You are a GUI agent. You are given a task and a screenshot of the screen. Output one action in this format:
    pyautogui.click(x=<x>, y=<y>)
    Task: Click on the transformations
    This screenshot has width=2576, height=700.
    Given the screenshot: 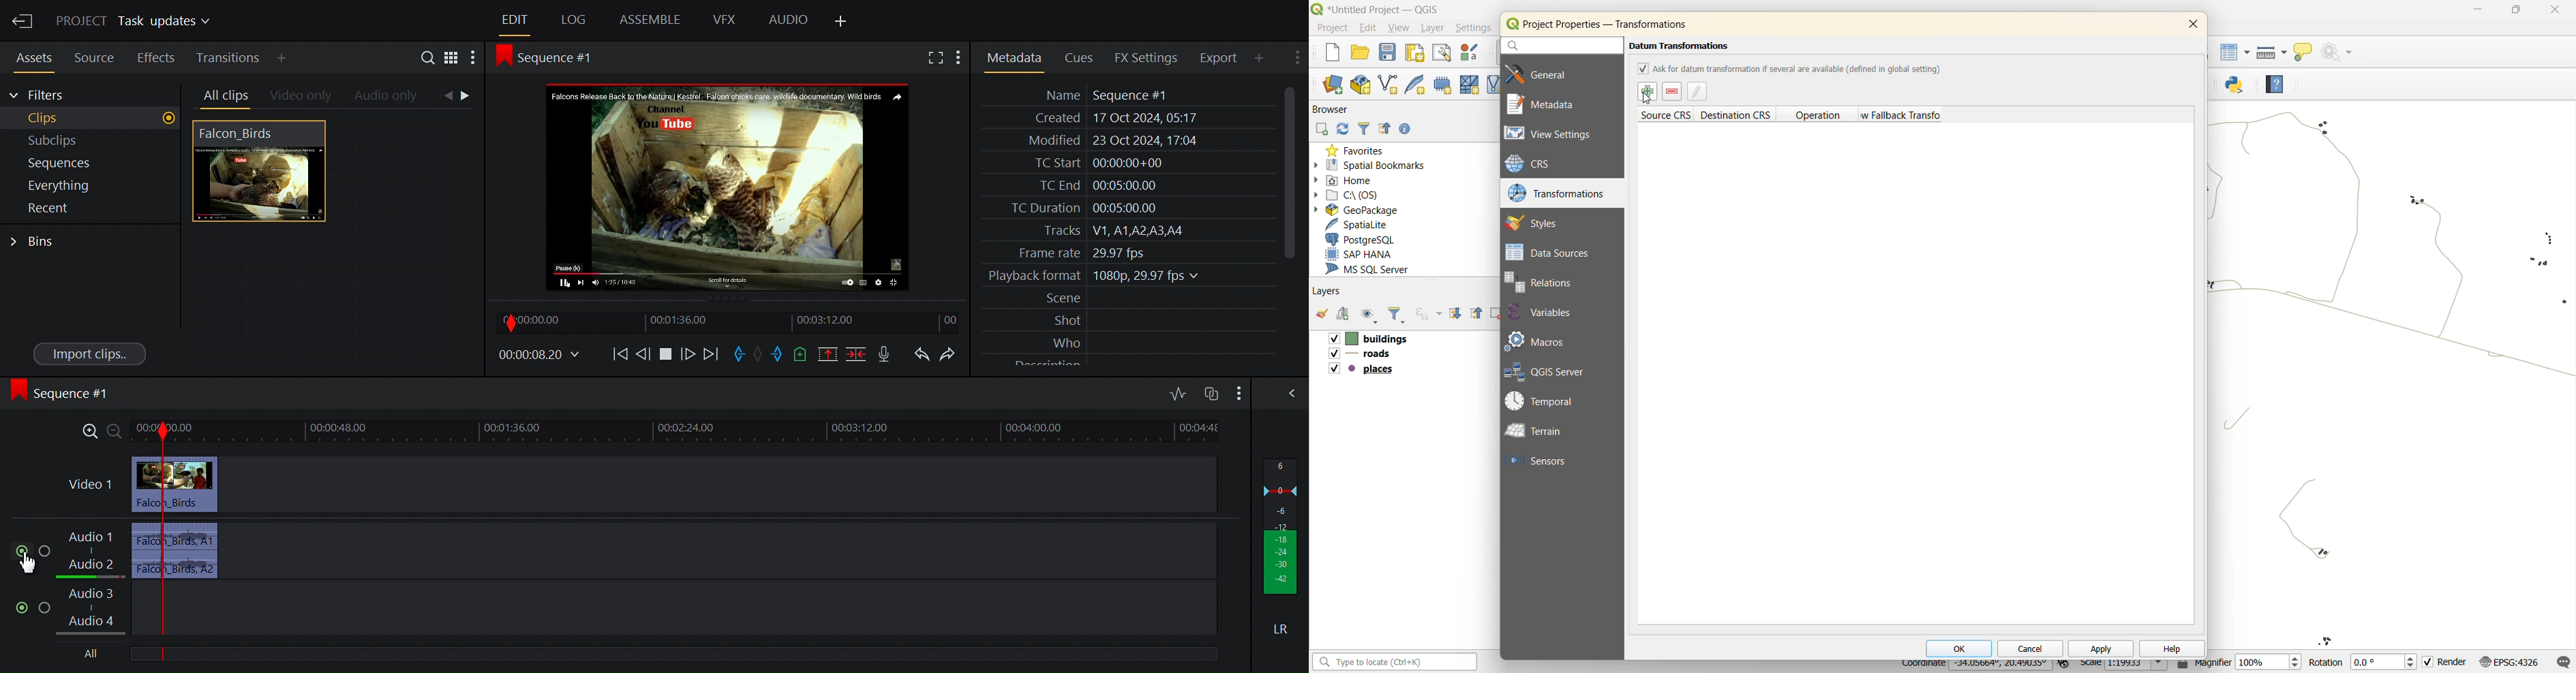 What is the action you would take?
    pyautogui.click(x=1558, y=193)
    